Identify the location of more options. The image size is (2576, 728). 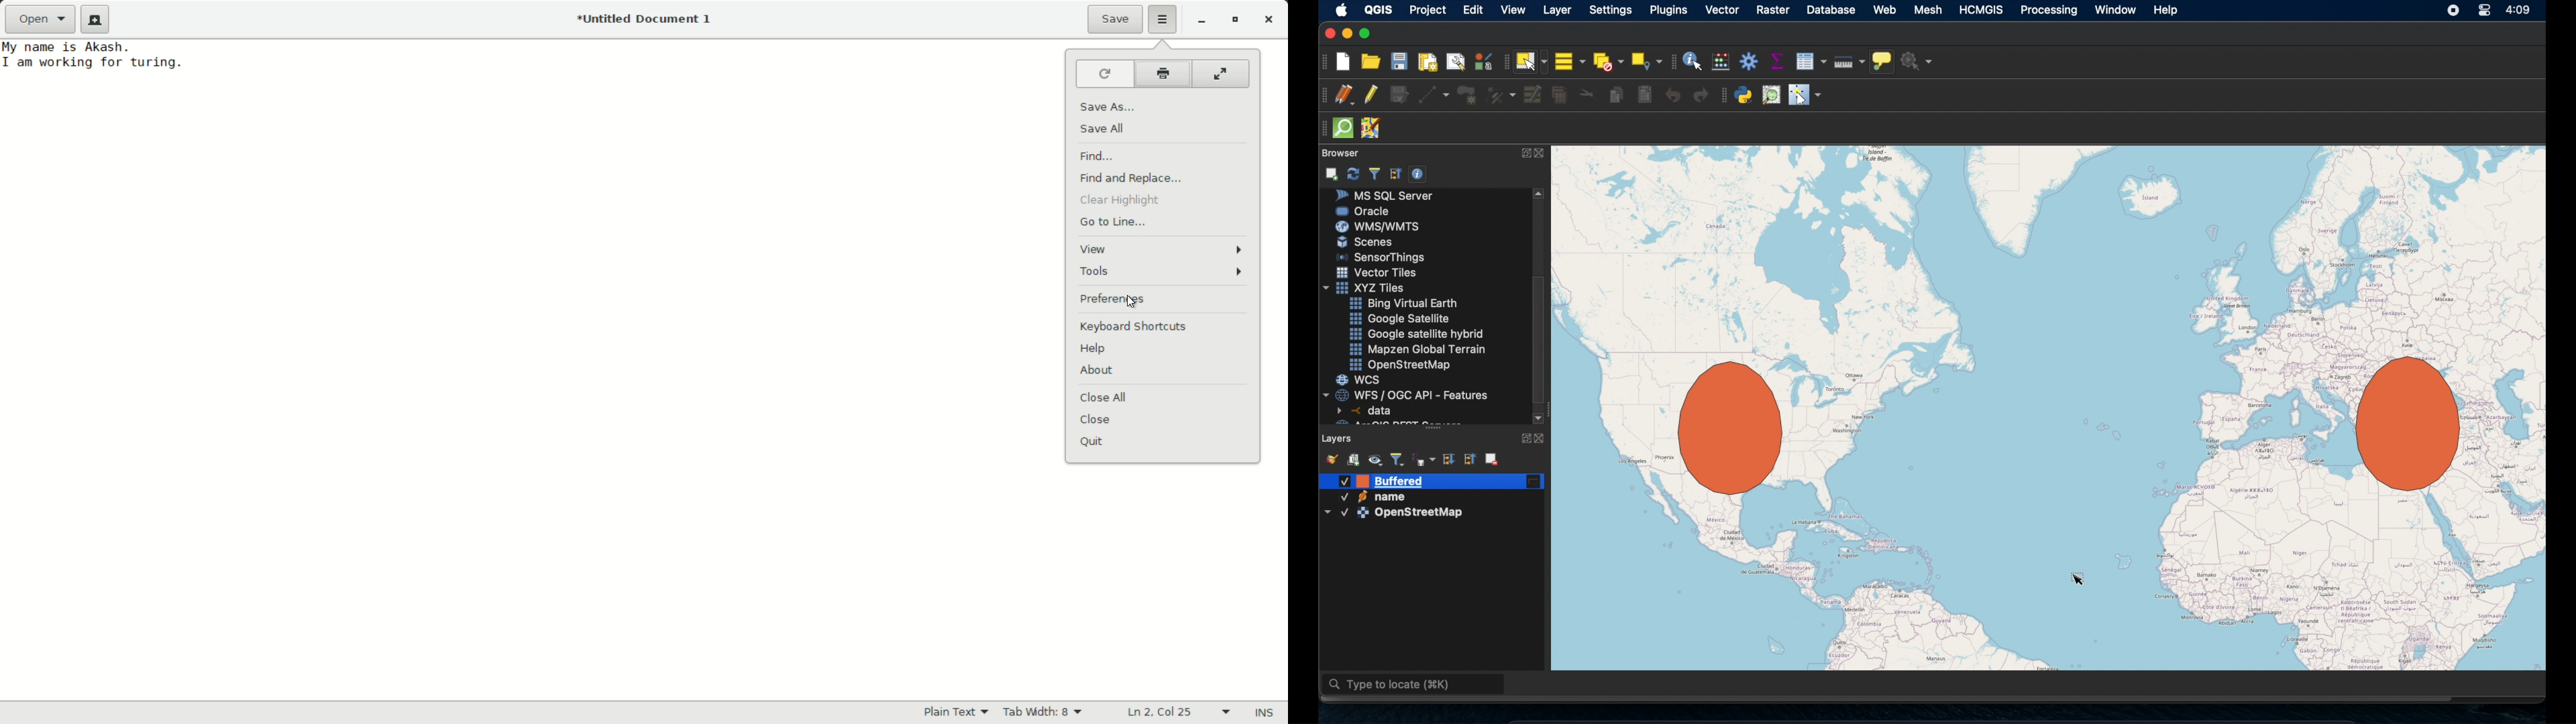
(1163, 18).